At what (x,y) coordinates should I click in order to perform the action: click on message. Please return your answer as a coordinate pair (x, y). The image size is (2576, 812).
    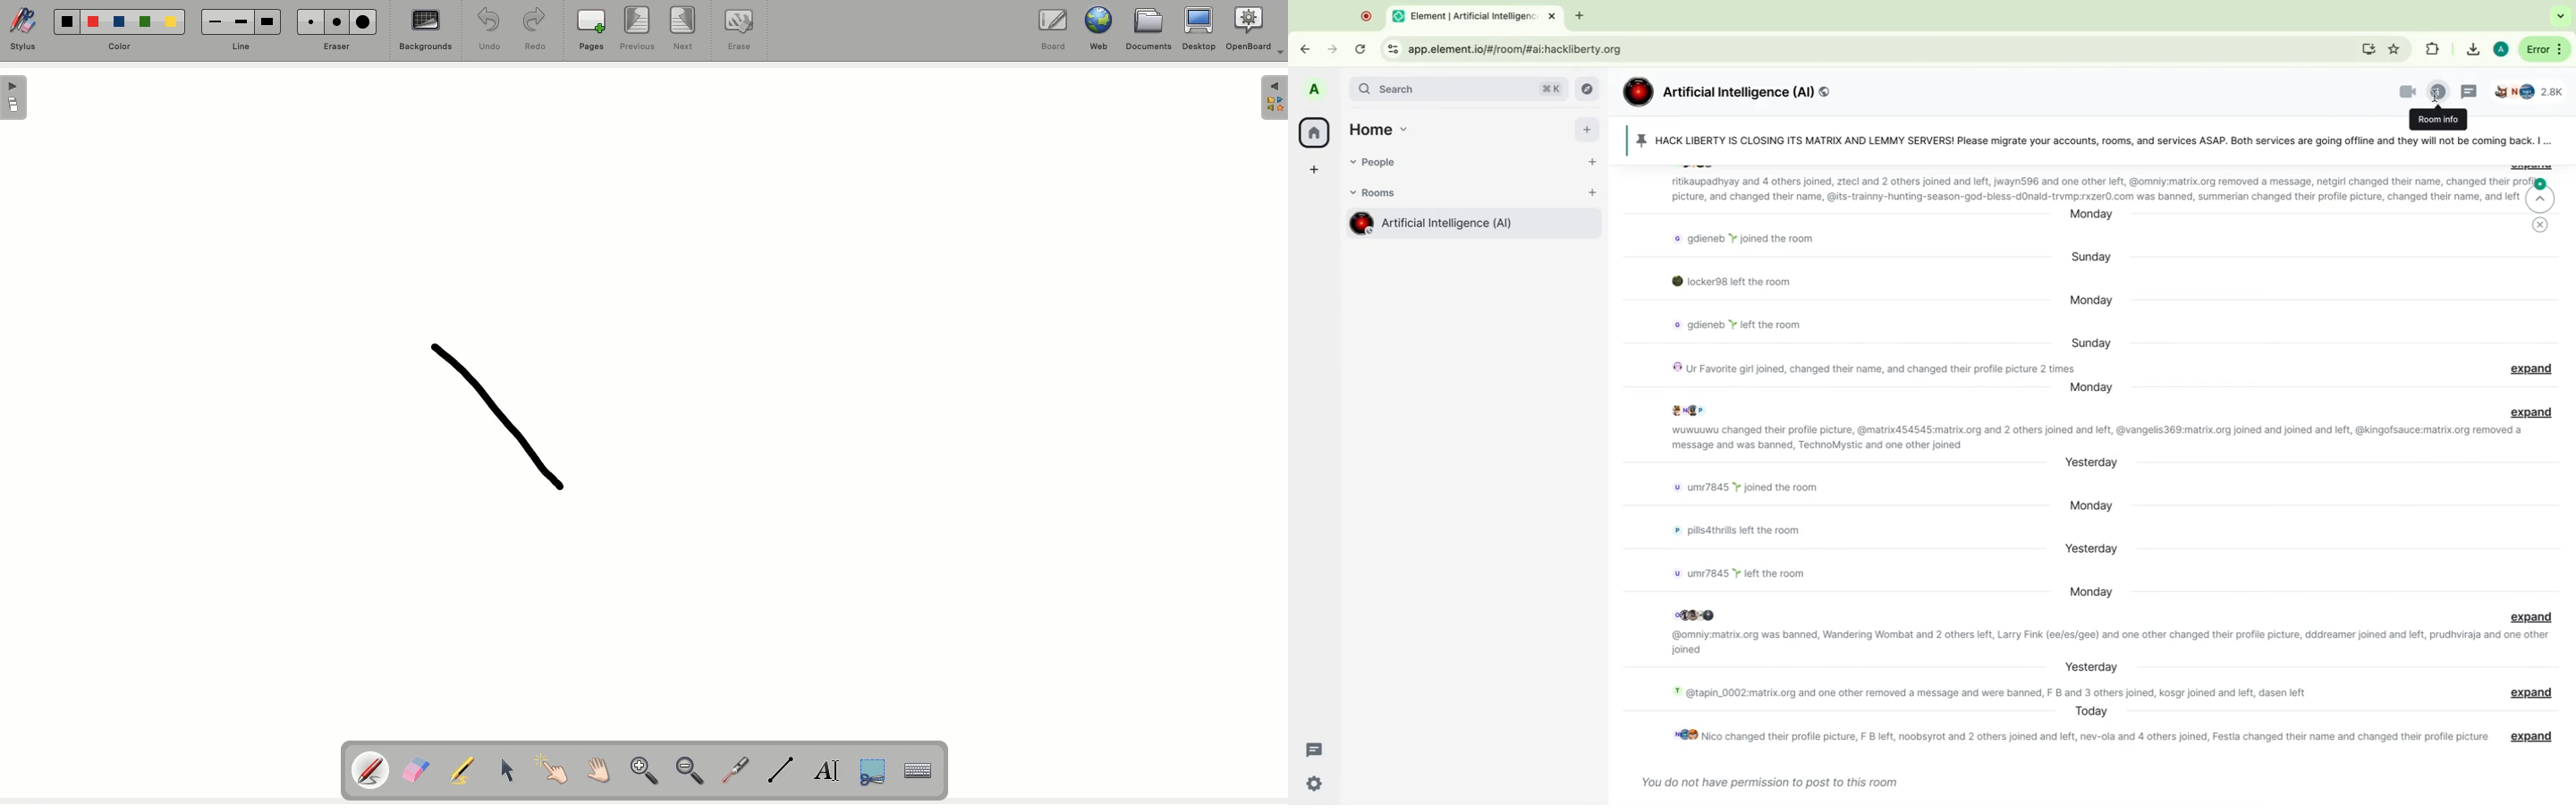
    Looking at the image, I should click on (1865, 366).